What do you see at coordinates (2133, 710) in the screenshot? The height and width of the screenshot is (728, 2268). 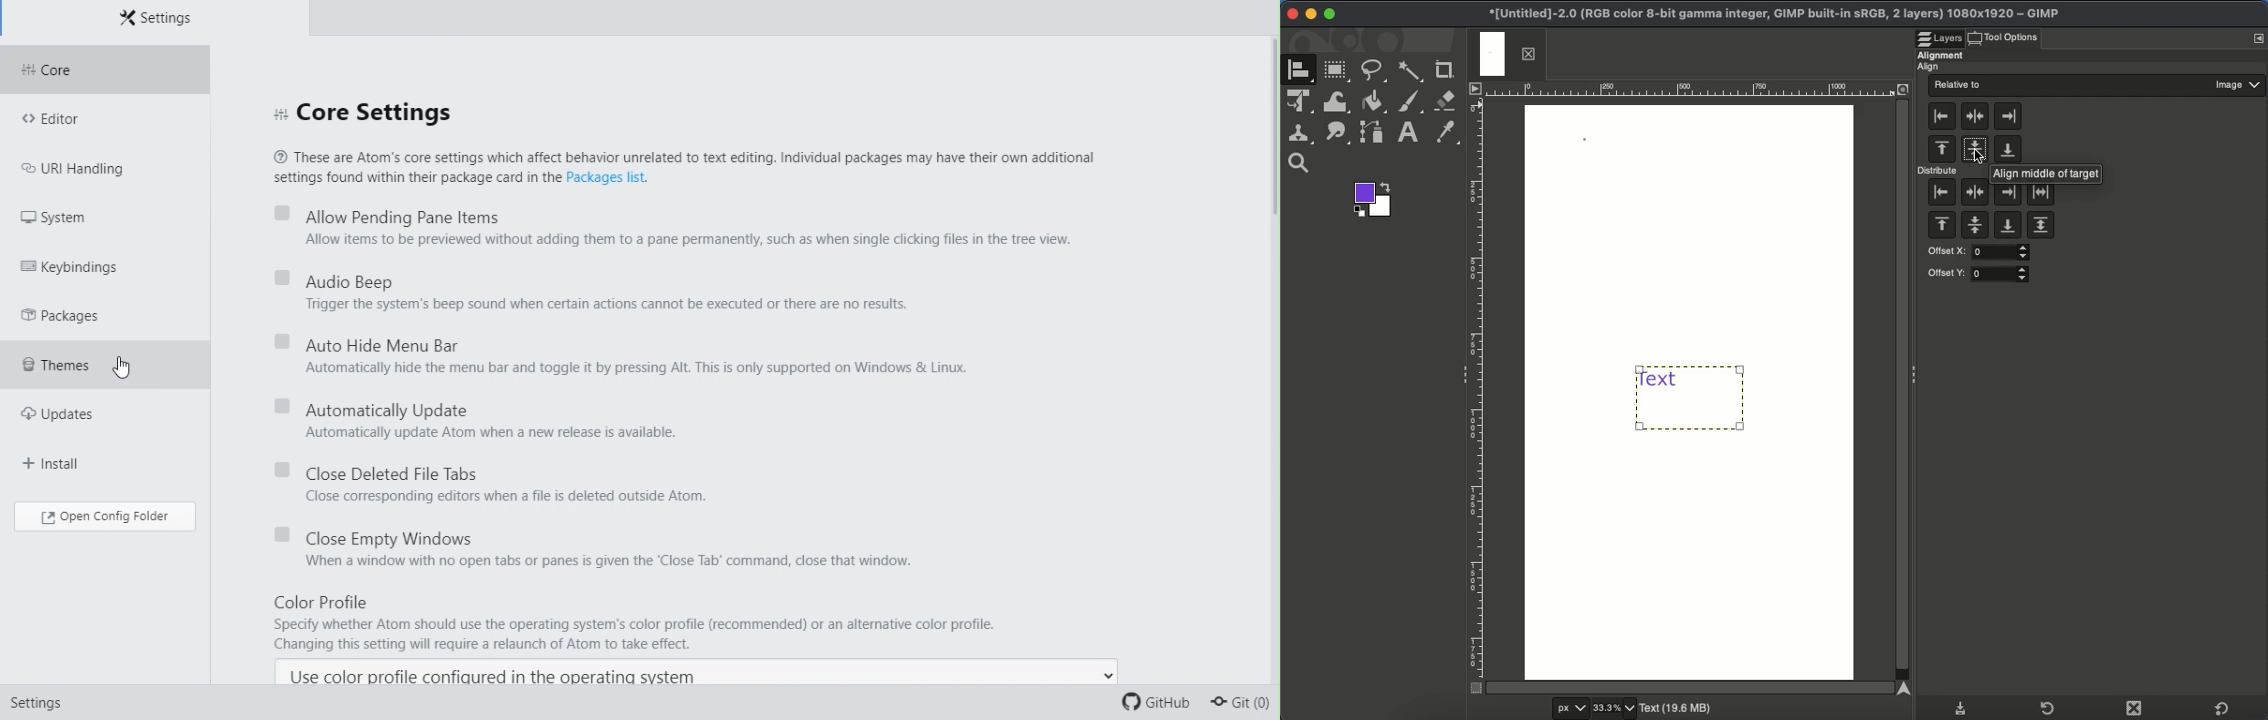 I see `Duplicate` at bounding box center [2133, 710].